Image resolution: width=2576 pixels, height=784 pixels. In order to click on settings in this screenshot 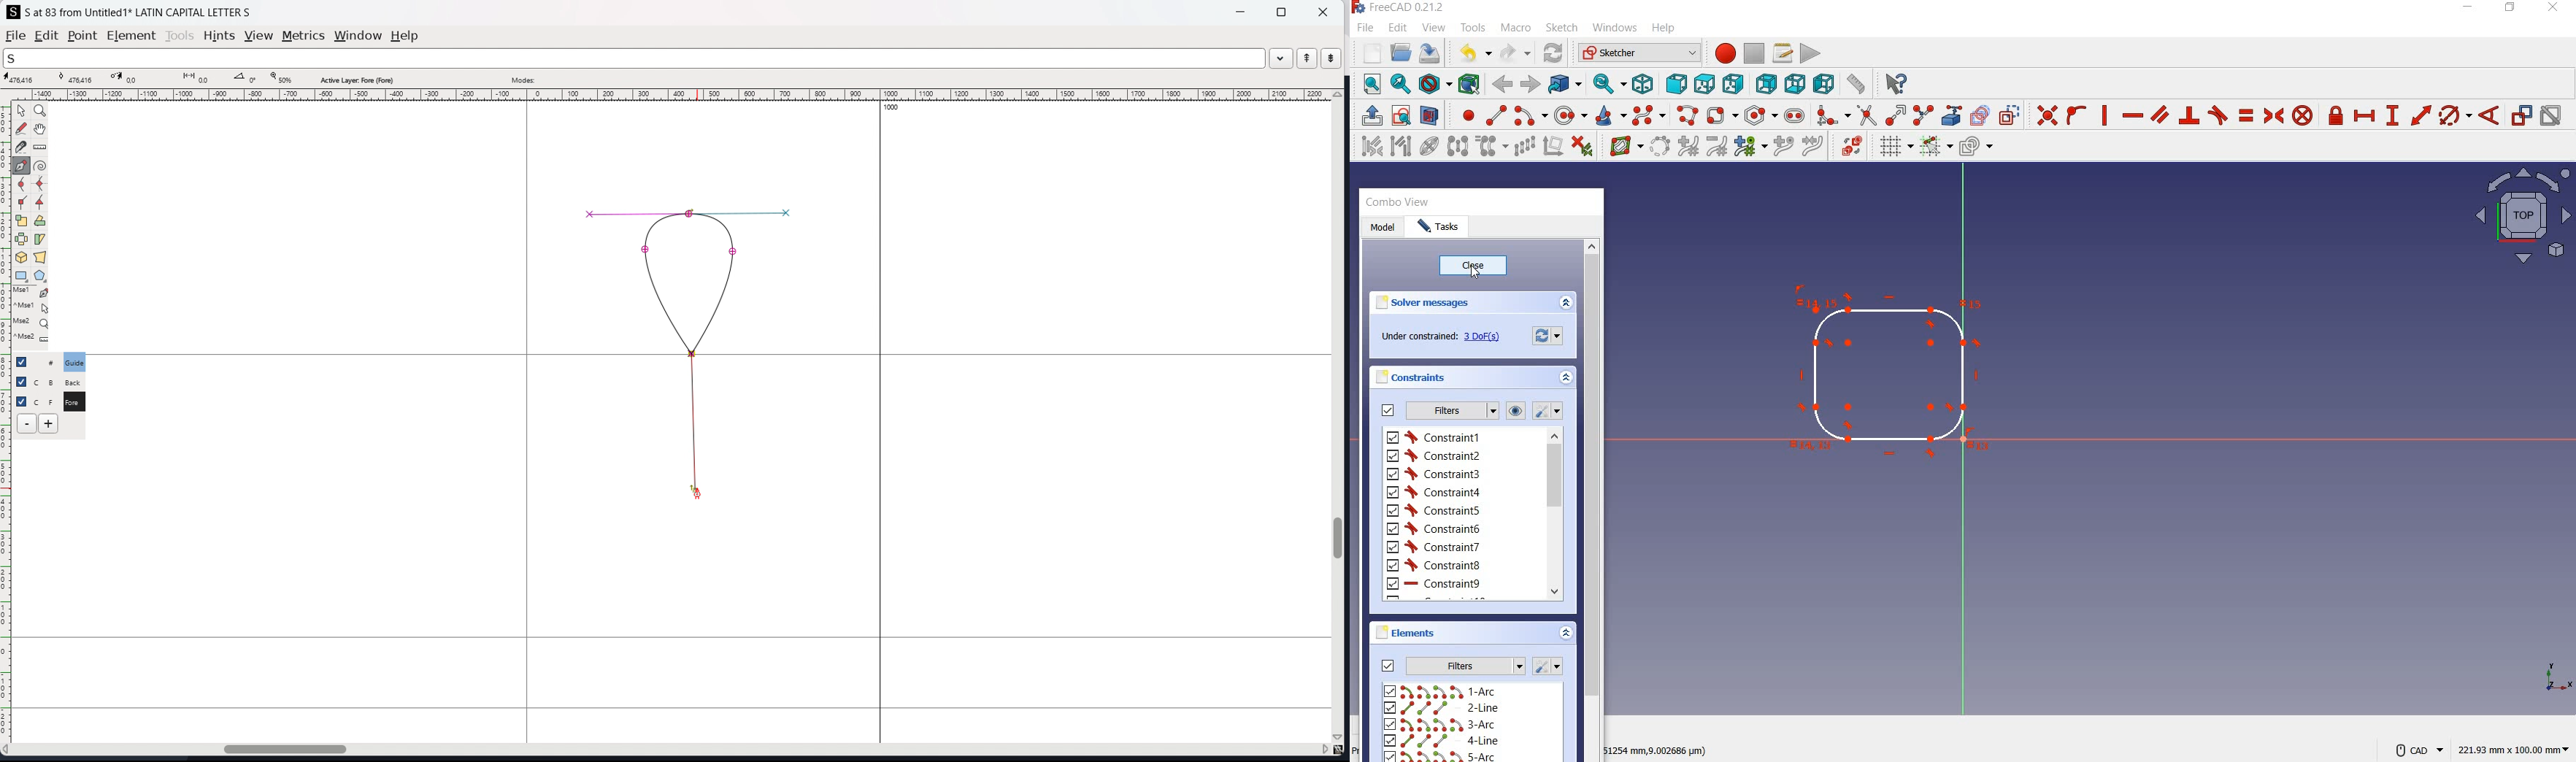, I will do `click(1551, 667)`.